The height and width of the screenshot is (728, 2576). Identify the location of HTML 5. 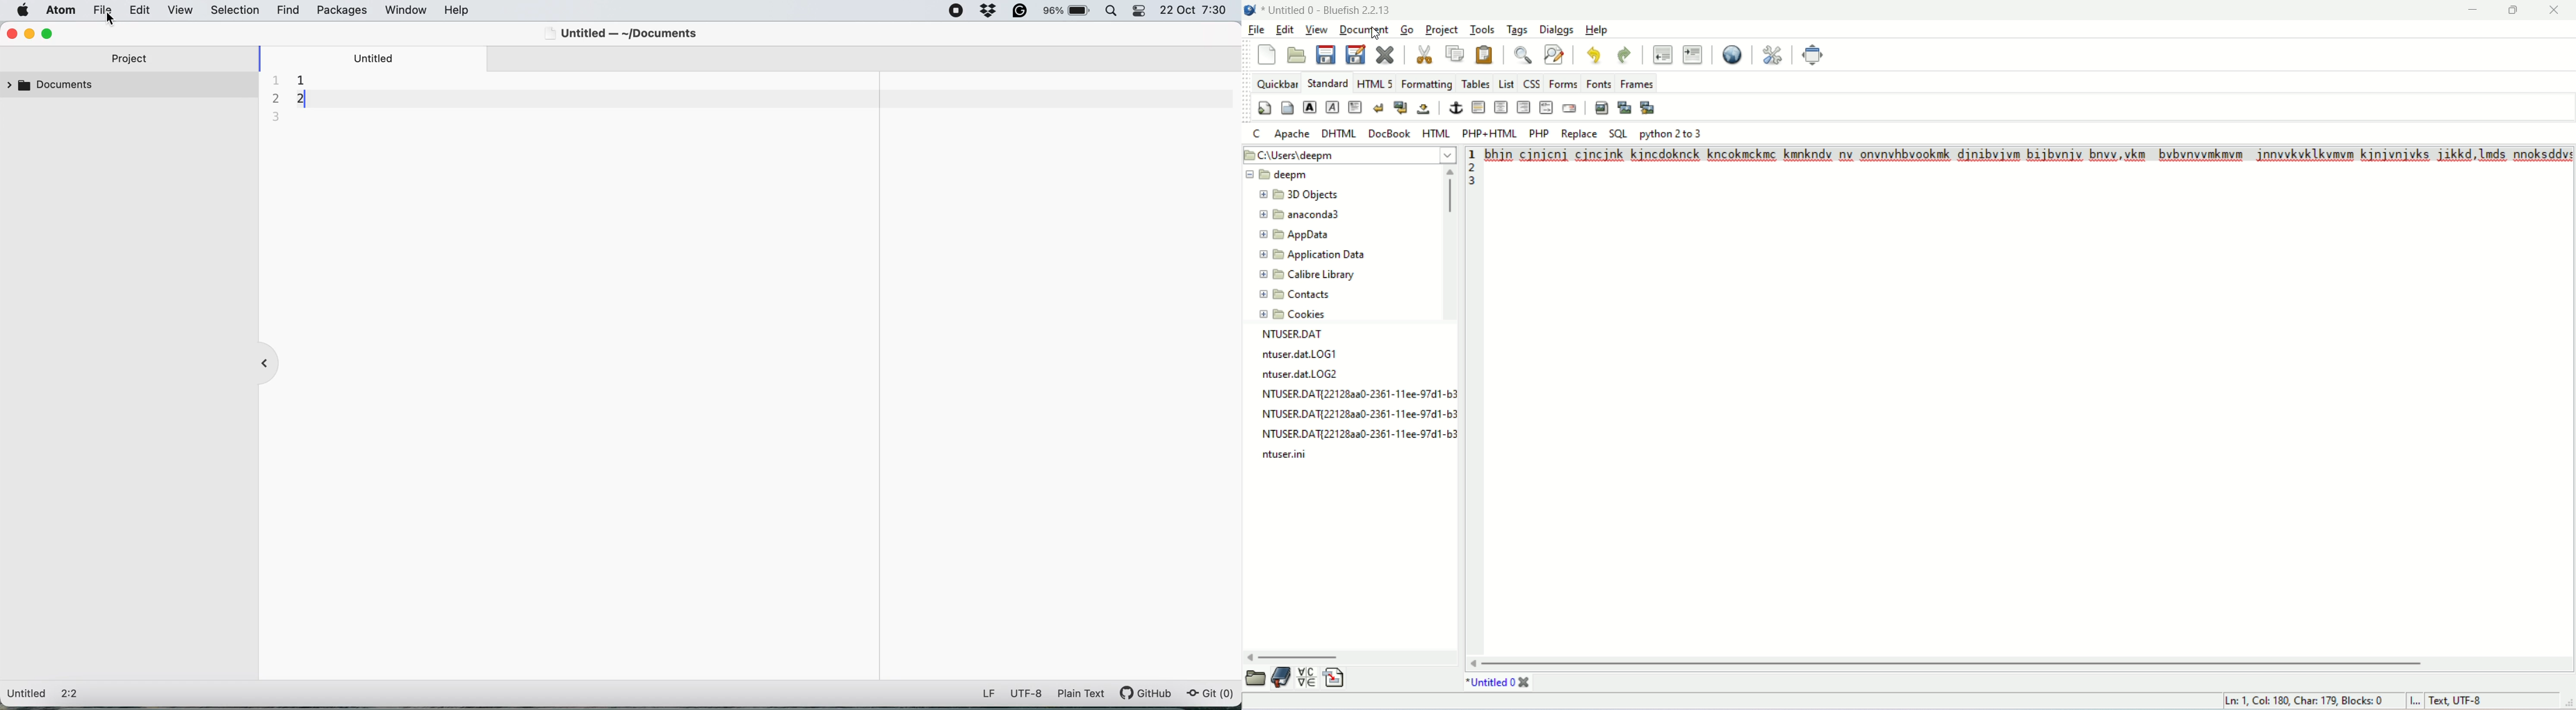
(1376, 83).